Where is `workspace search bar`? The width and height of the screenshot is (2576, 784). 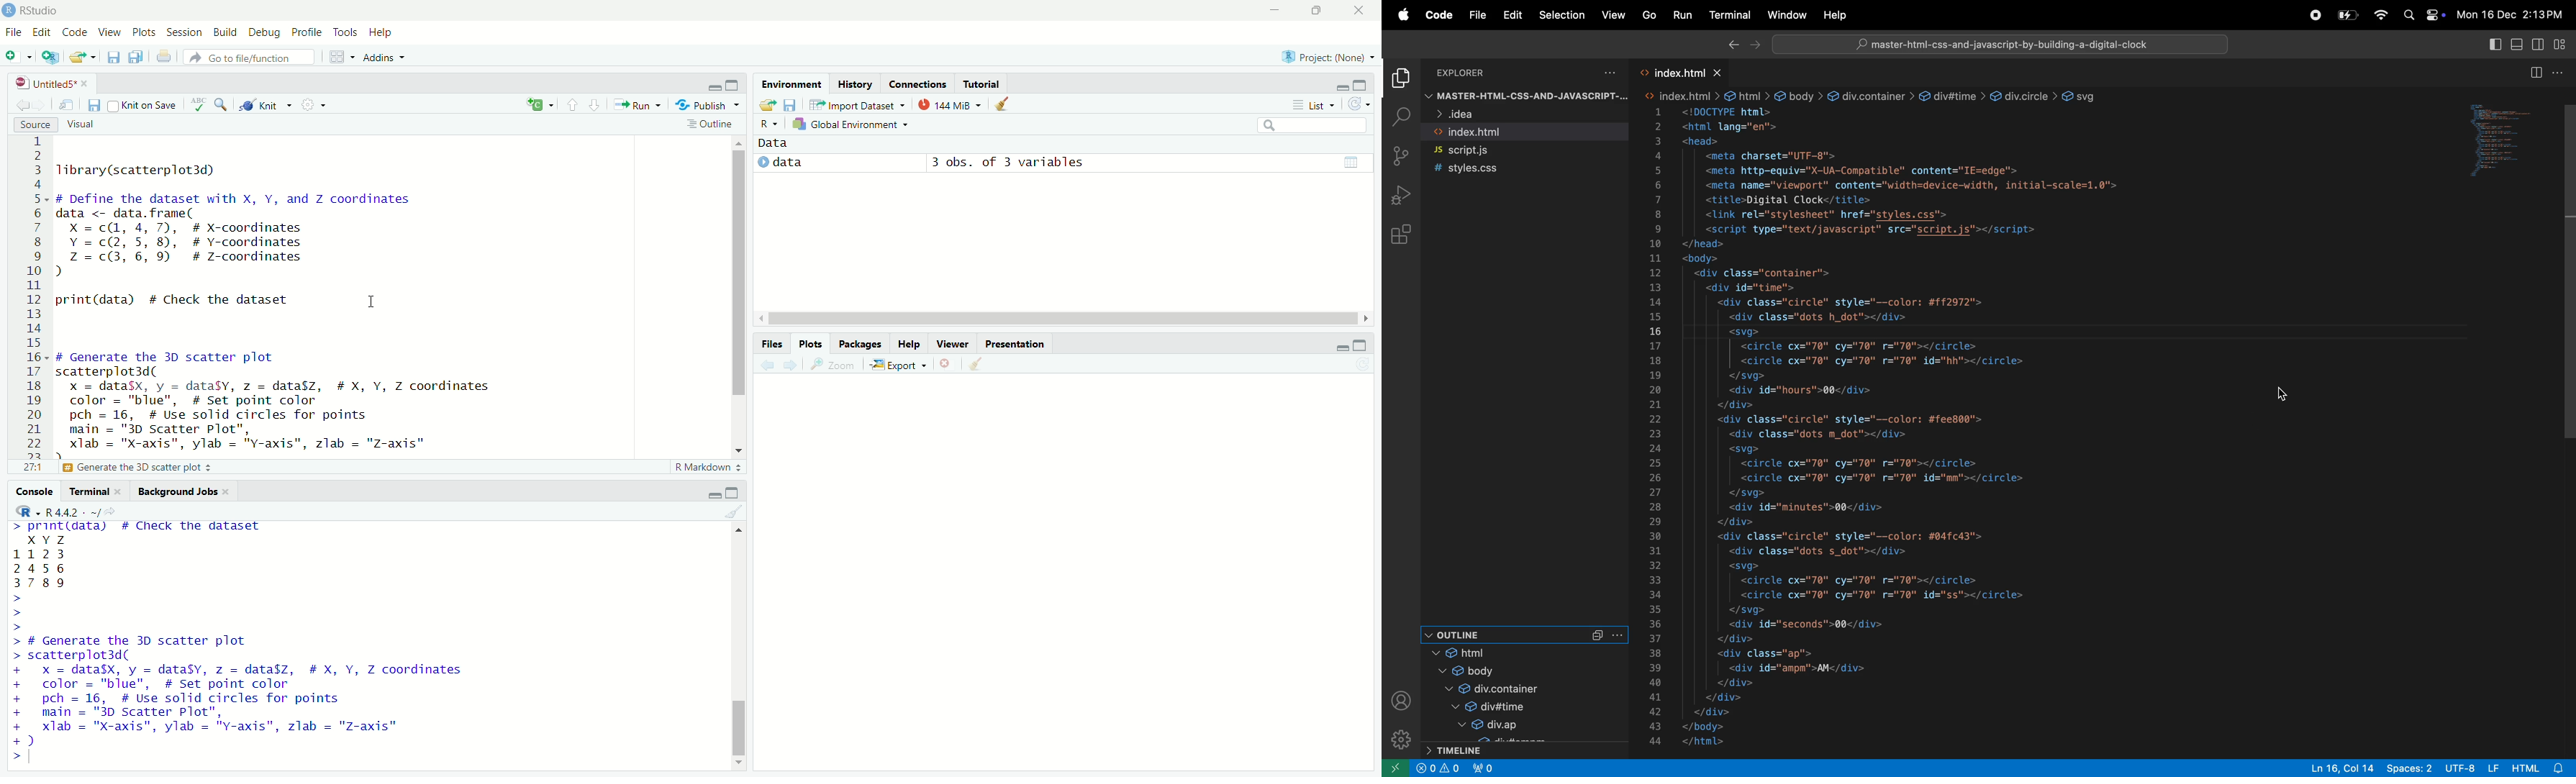 workspace search bar is located at coordinates (1996, 44).